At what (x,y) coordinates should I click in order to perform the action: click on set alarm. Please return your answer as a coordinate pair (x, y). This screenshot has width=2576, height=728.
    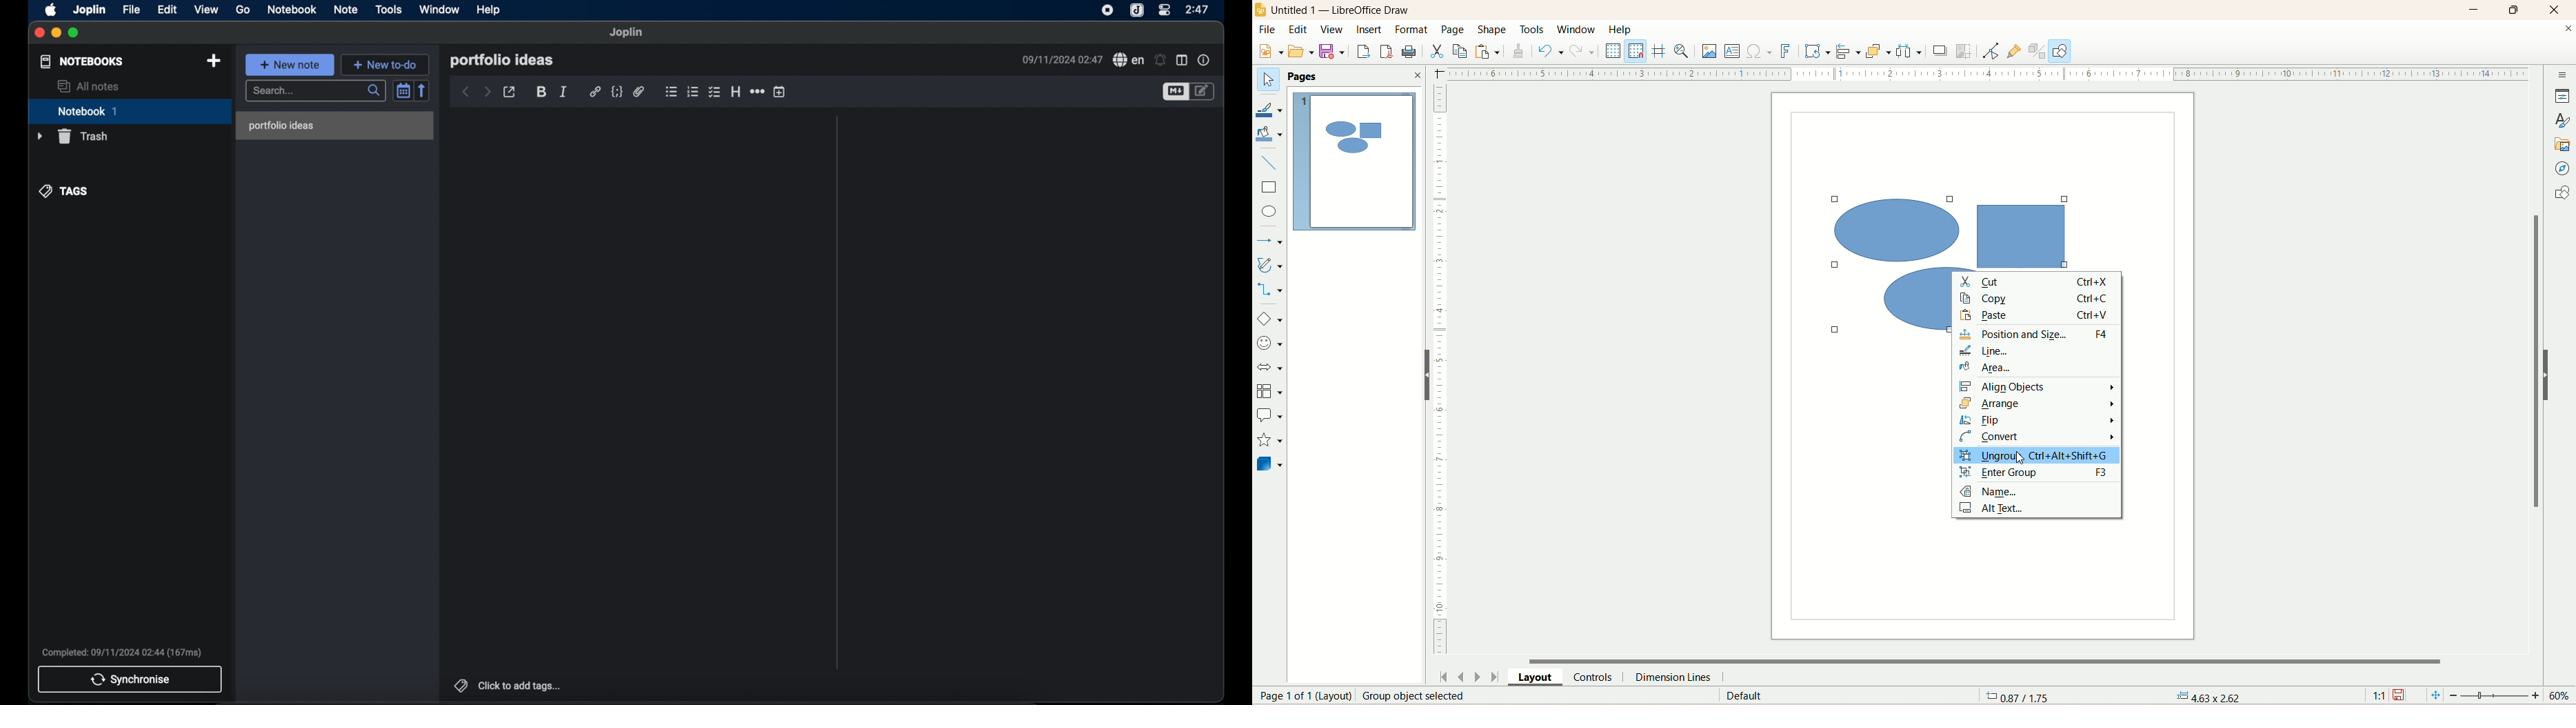
    Looking at the image, I should click on (1160, 60).